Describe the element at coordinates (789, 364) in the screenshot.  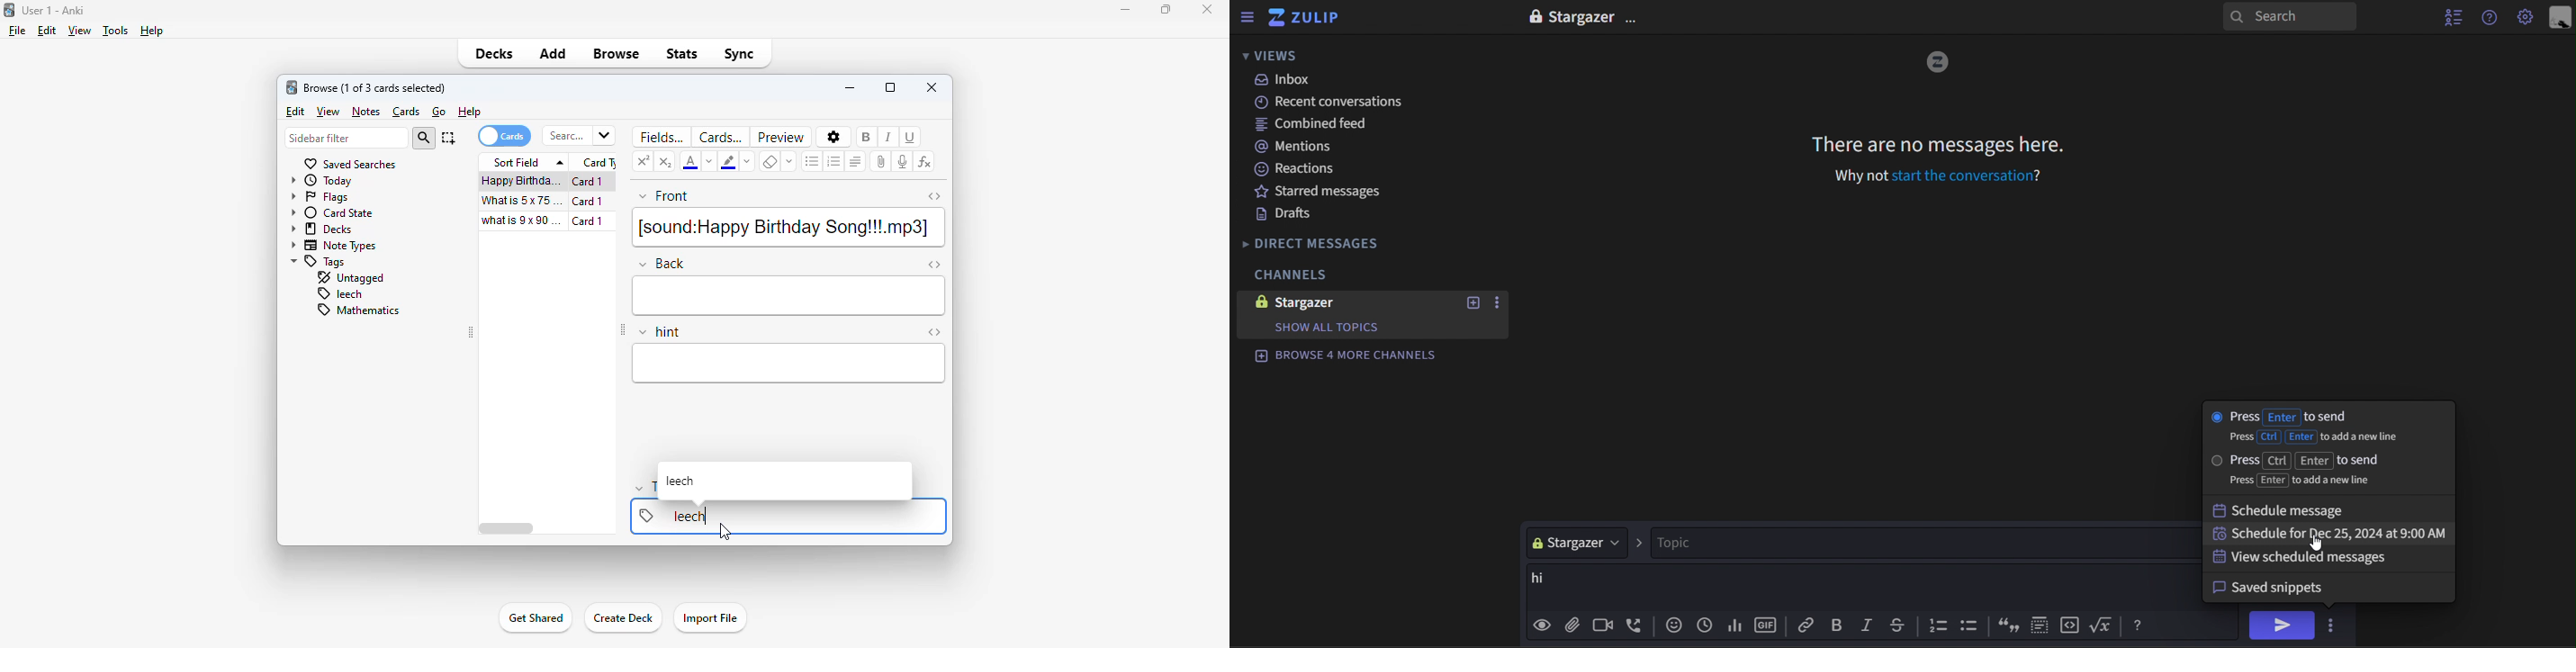
I see `hint` at that location.